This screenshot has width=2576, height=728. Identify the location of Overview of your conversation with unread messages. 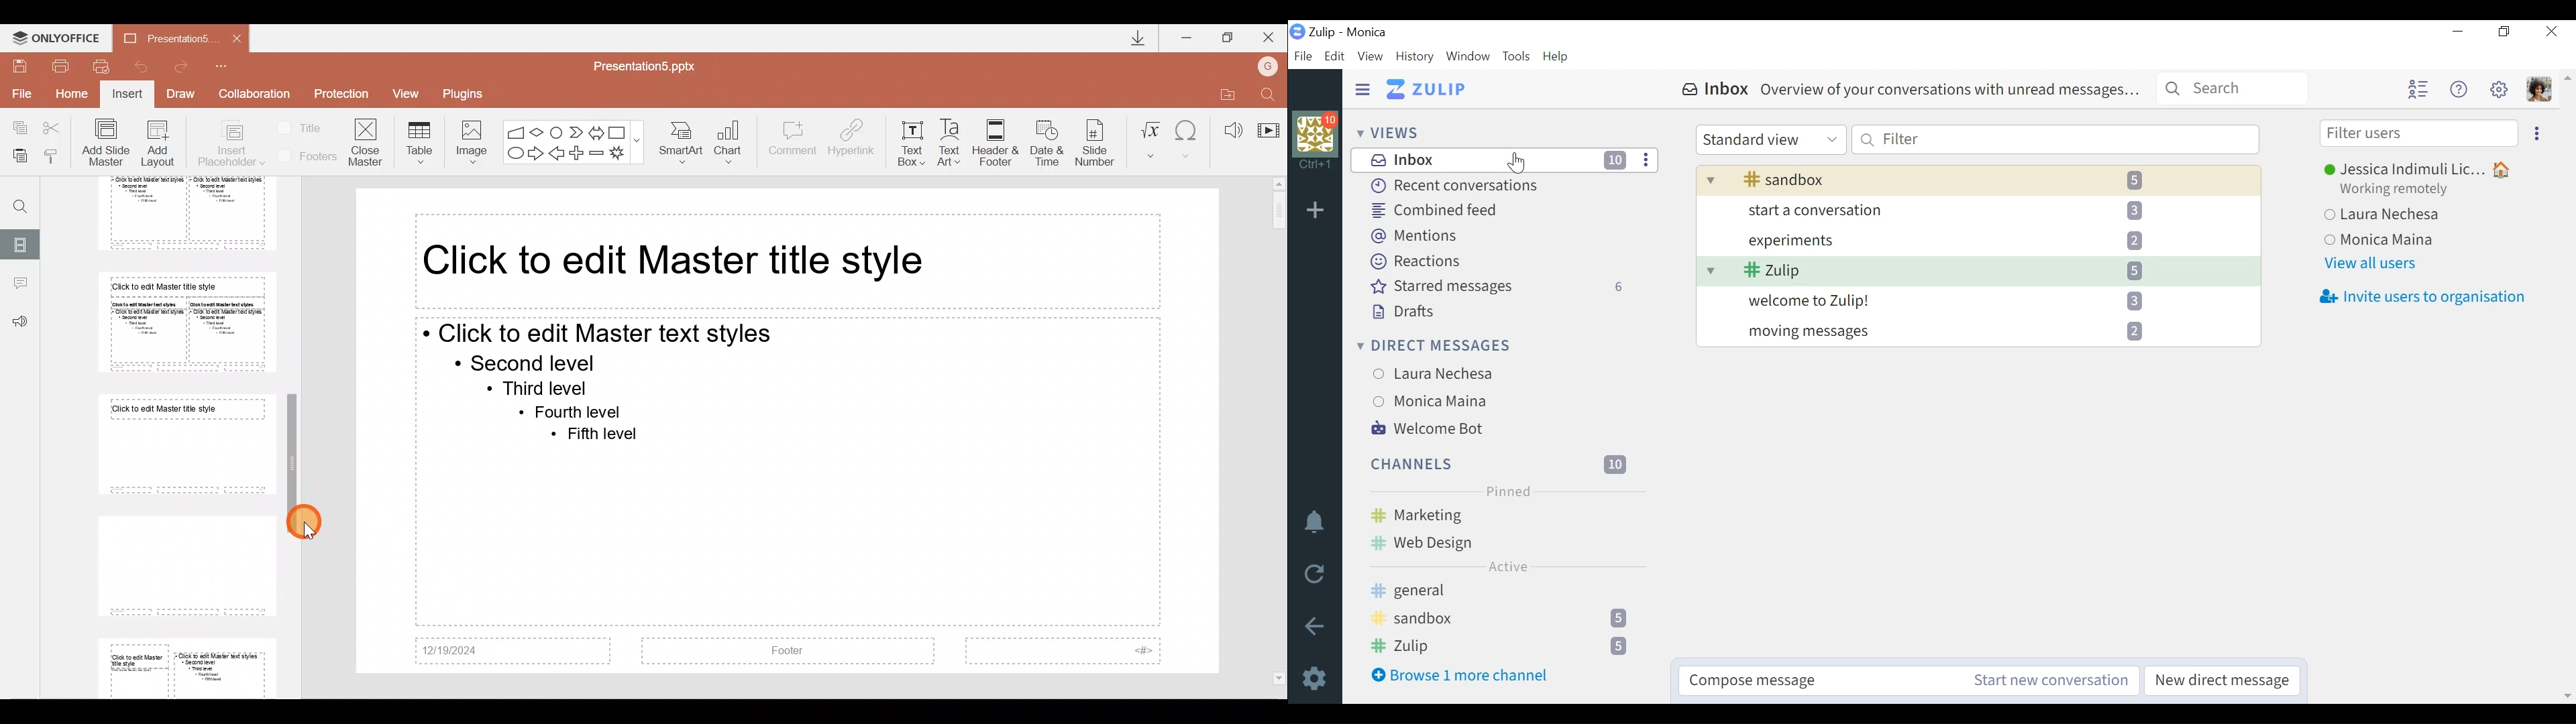
(1978, 332).